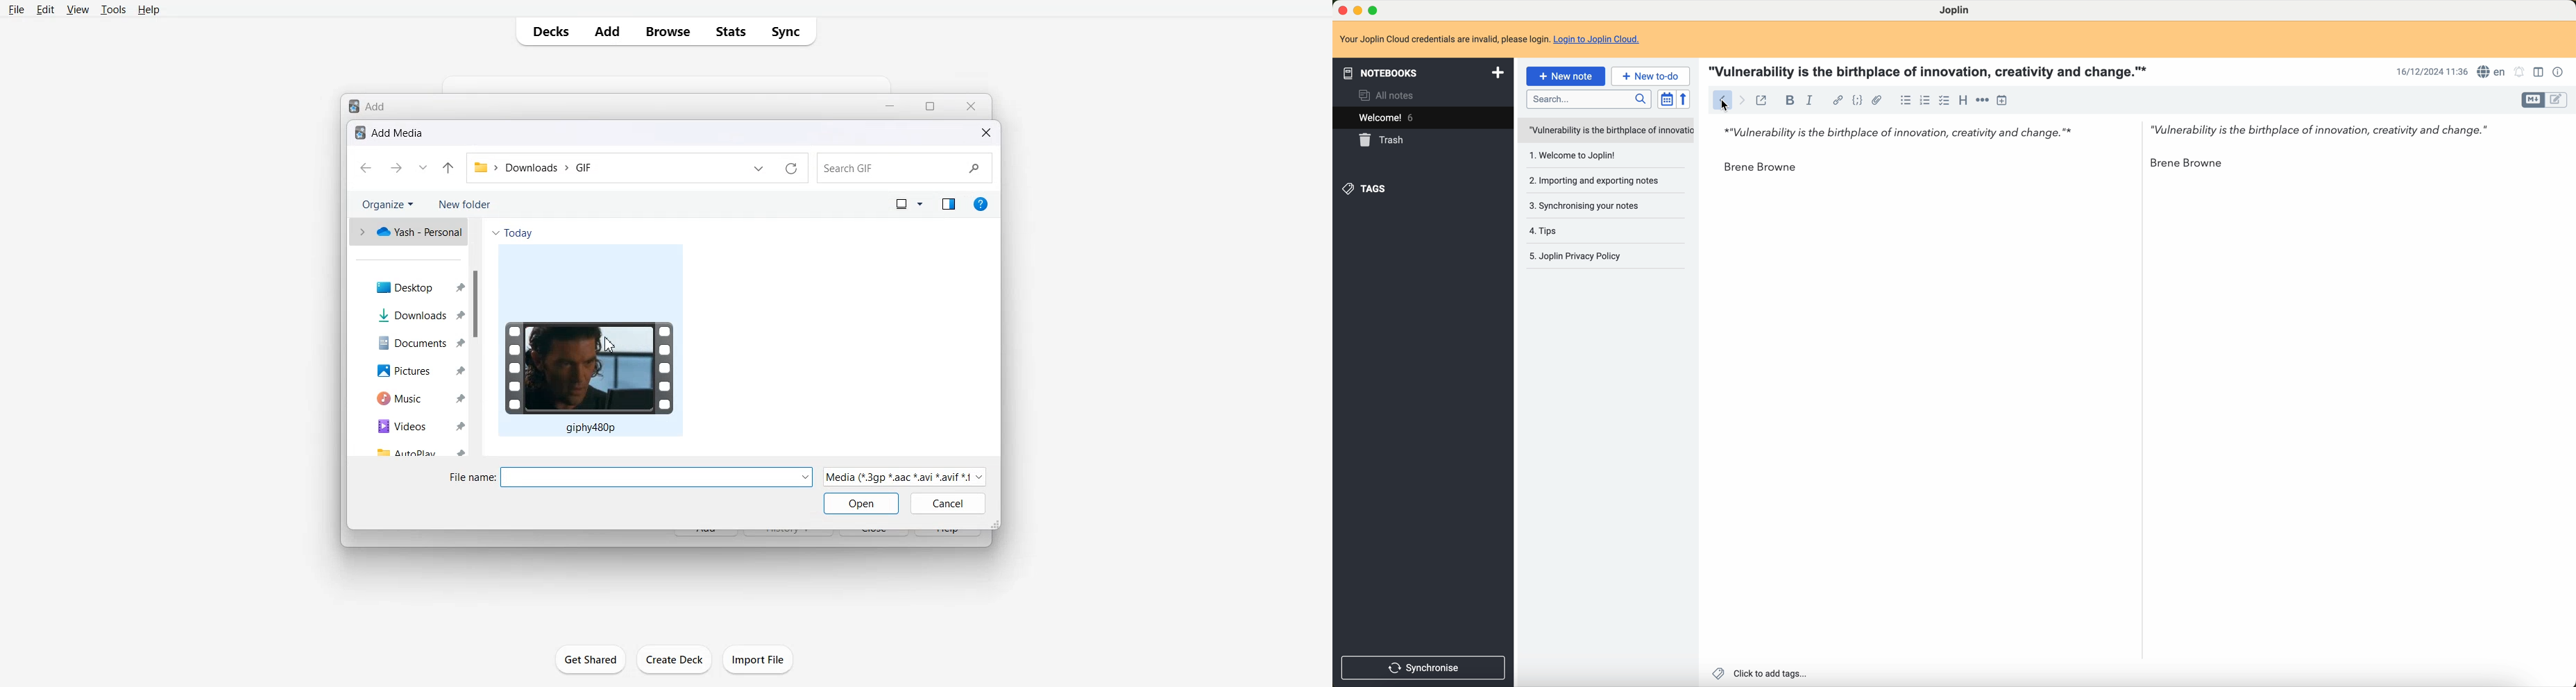 The width and height of the screenshot is (2576, 700). I want to click on New Folder, so click(464, 204).